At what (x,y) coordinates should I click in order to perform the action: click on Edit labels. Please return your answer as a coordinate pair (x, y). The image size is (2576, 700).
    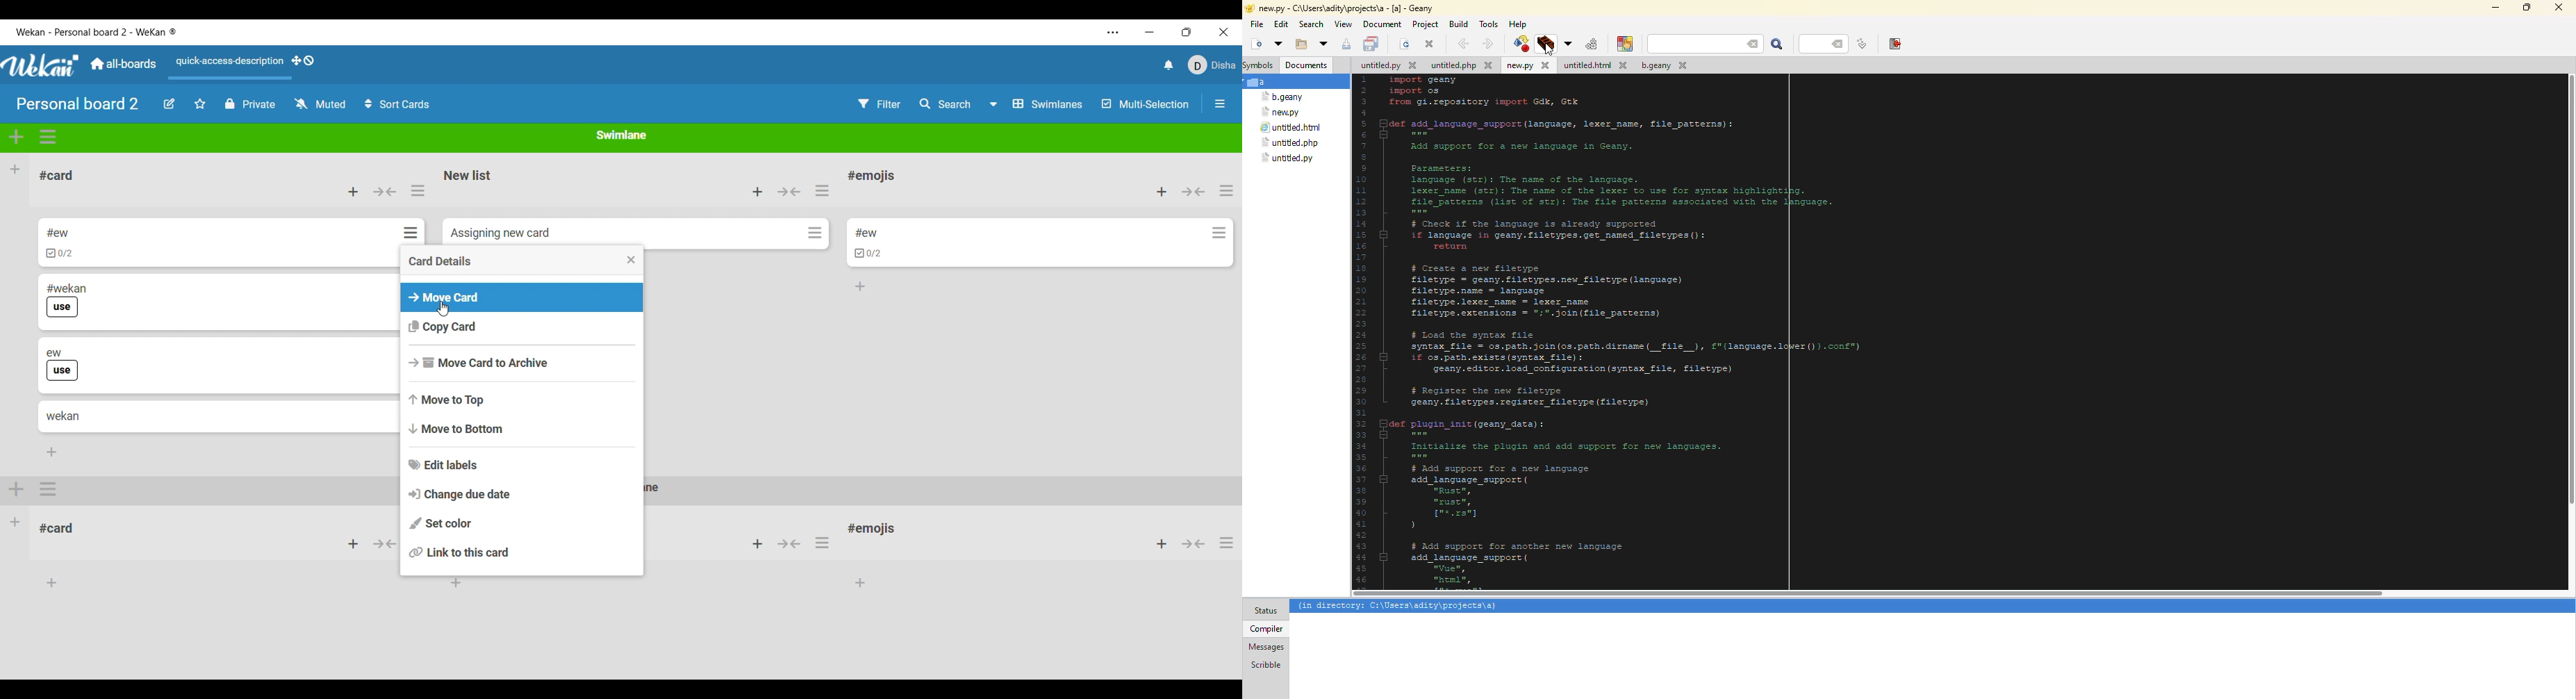
    Looking at the image, I should click on (522, 465).